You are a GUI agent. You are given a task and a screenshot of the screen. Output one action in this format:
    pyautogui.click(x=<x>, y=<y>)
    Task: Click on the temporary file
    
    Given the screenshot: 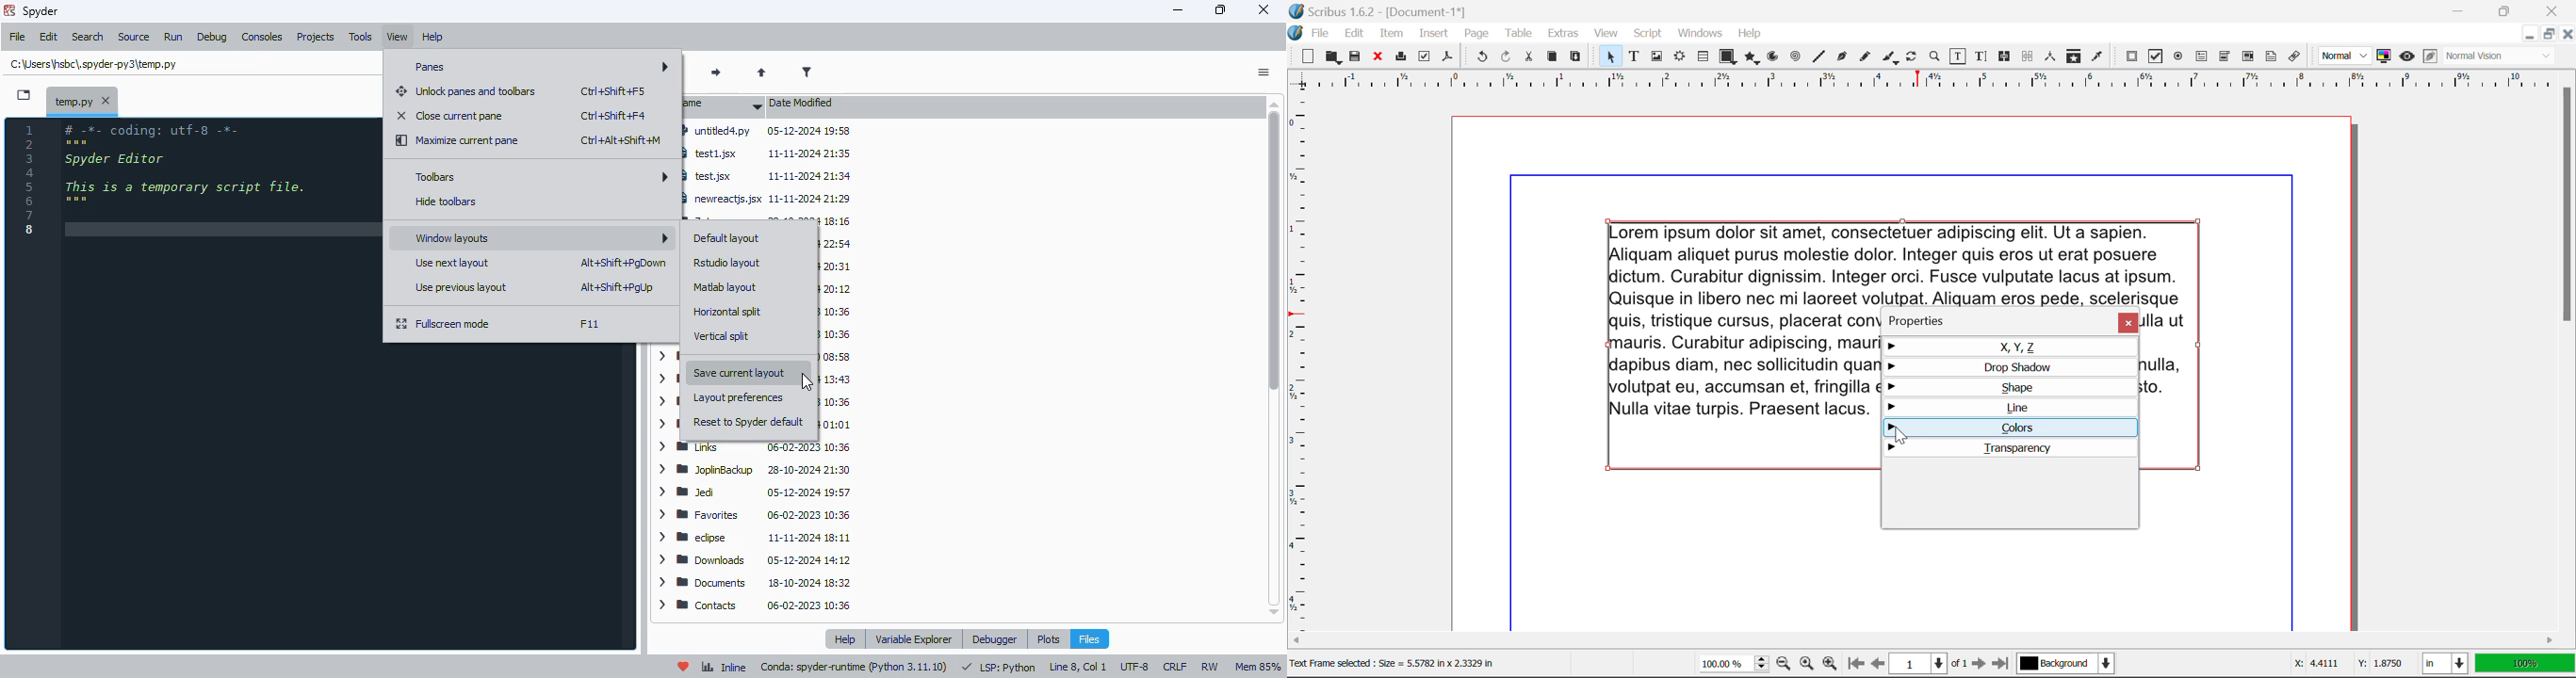 What is the action you would take?
    pyautogui.click(x=82, y=99)
    